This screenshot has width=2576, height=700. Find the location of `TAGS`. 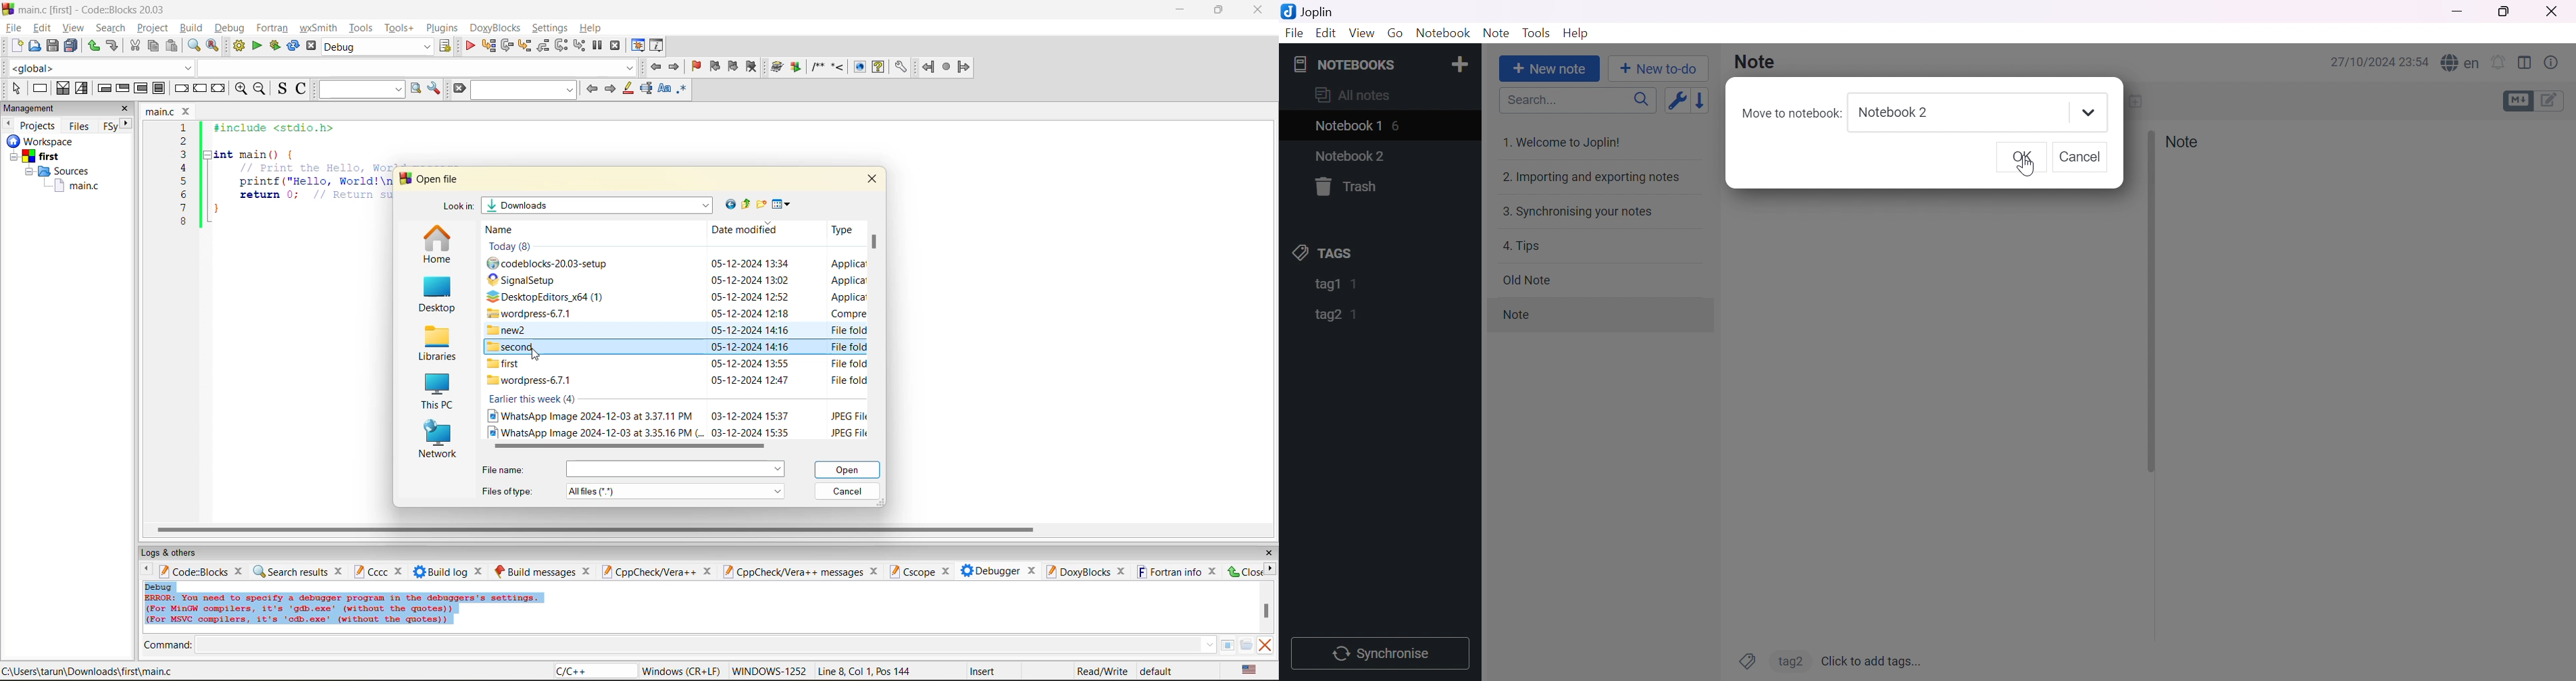

TAGS is located at coordinates (1325, 253).